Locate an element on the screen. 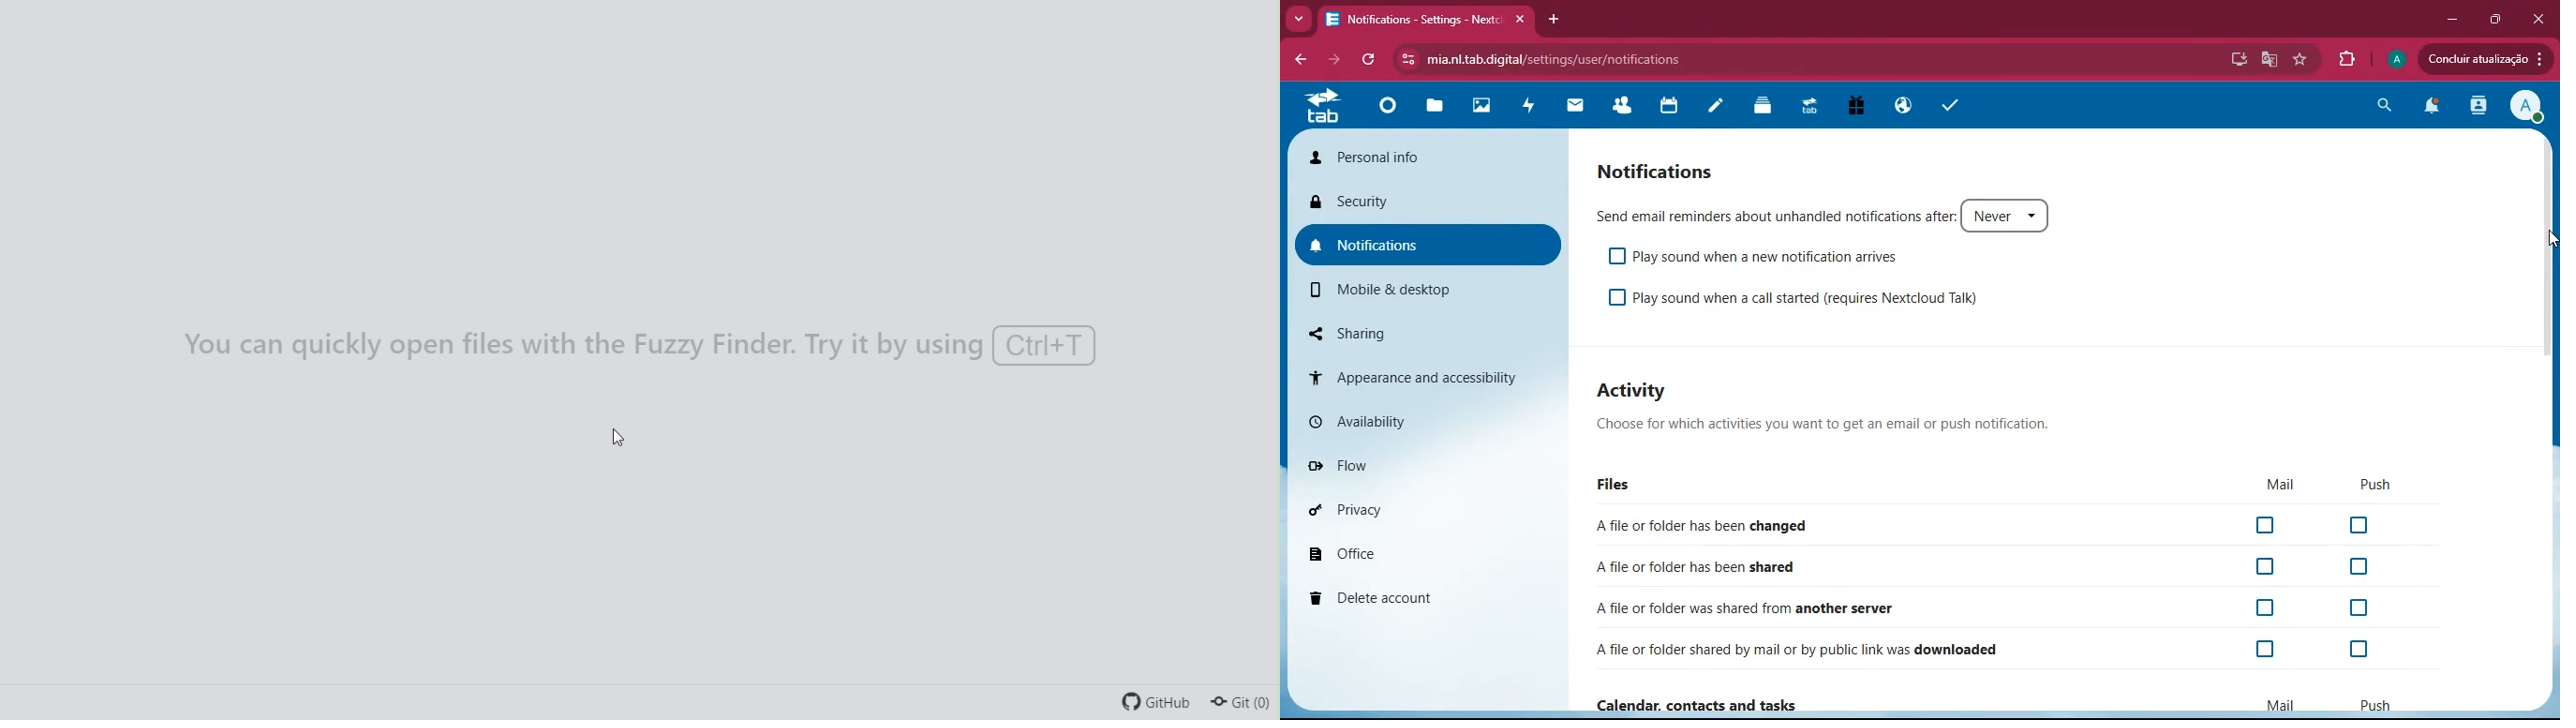 Image resolution: width=2576 pixels, height=728 pixels. extension is located at coordinates (2347, 56).